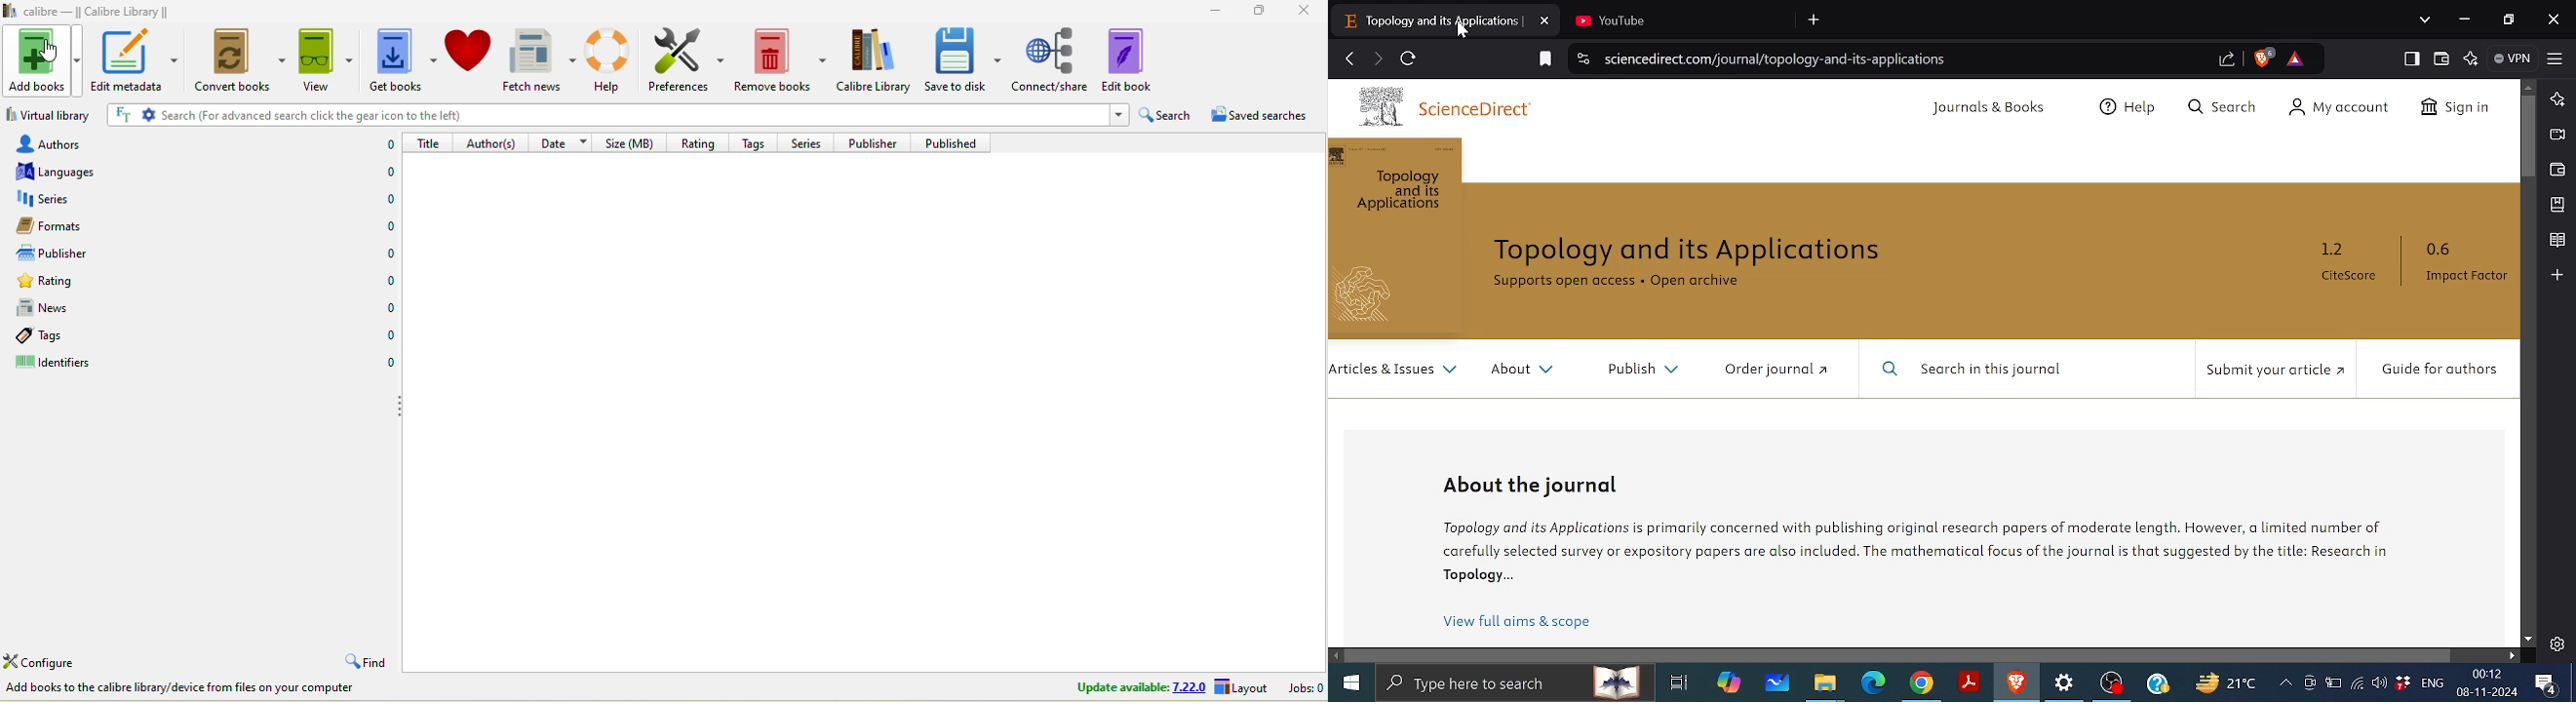  I want to click on languages, so click(96, 174).